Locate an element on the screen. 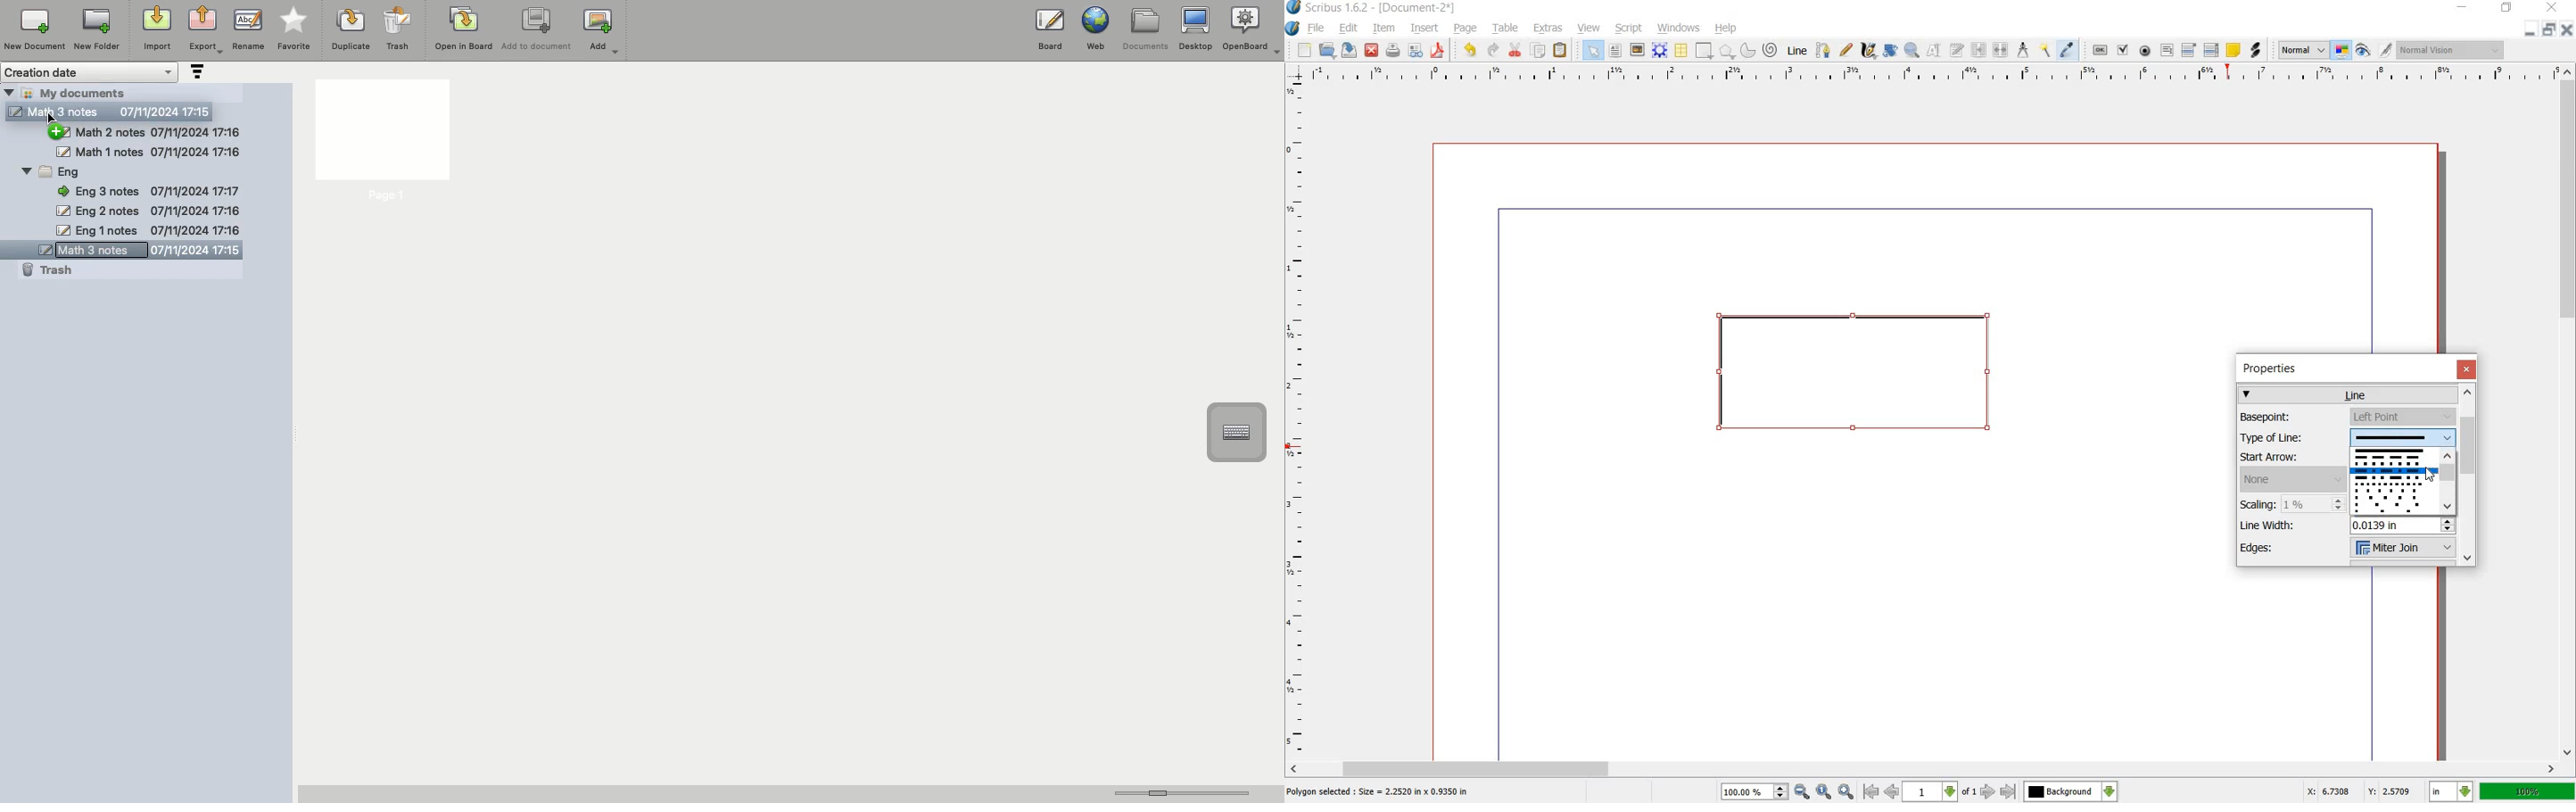 The width and height of the screenshot is (2576, 812). NEW is located at coordinates (1304, 51).